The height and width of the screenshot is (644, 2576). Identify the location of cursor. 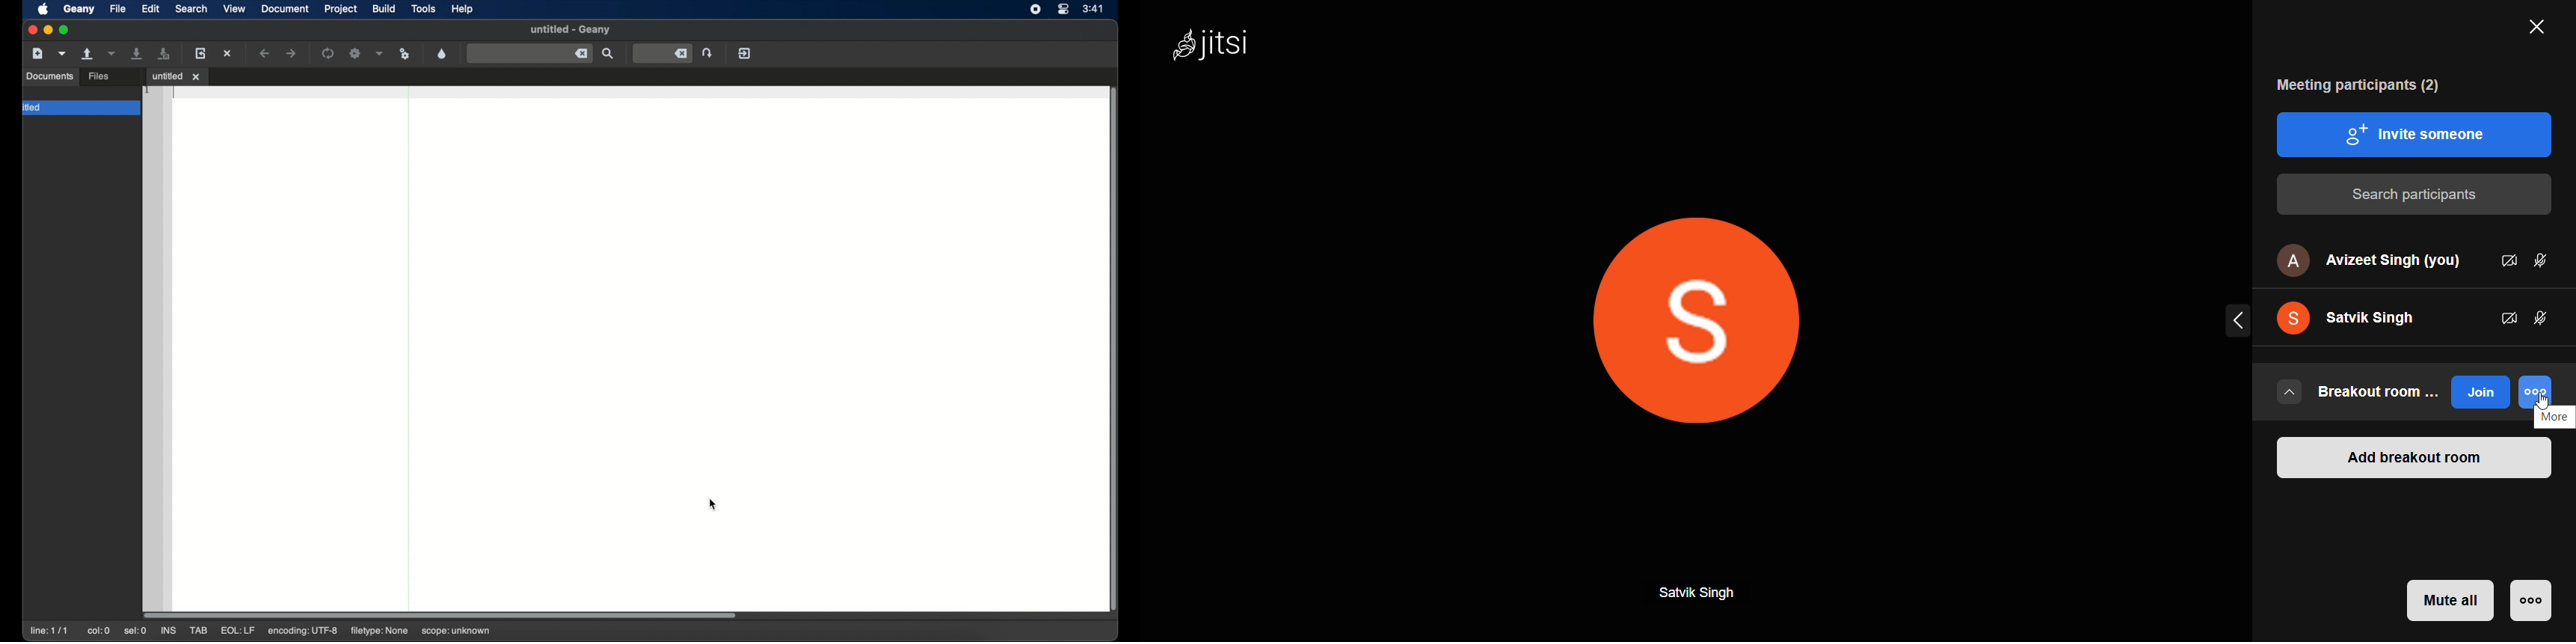
(713, 504).